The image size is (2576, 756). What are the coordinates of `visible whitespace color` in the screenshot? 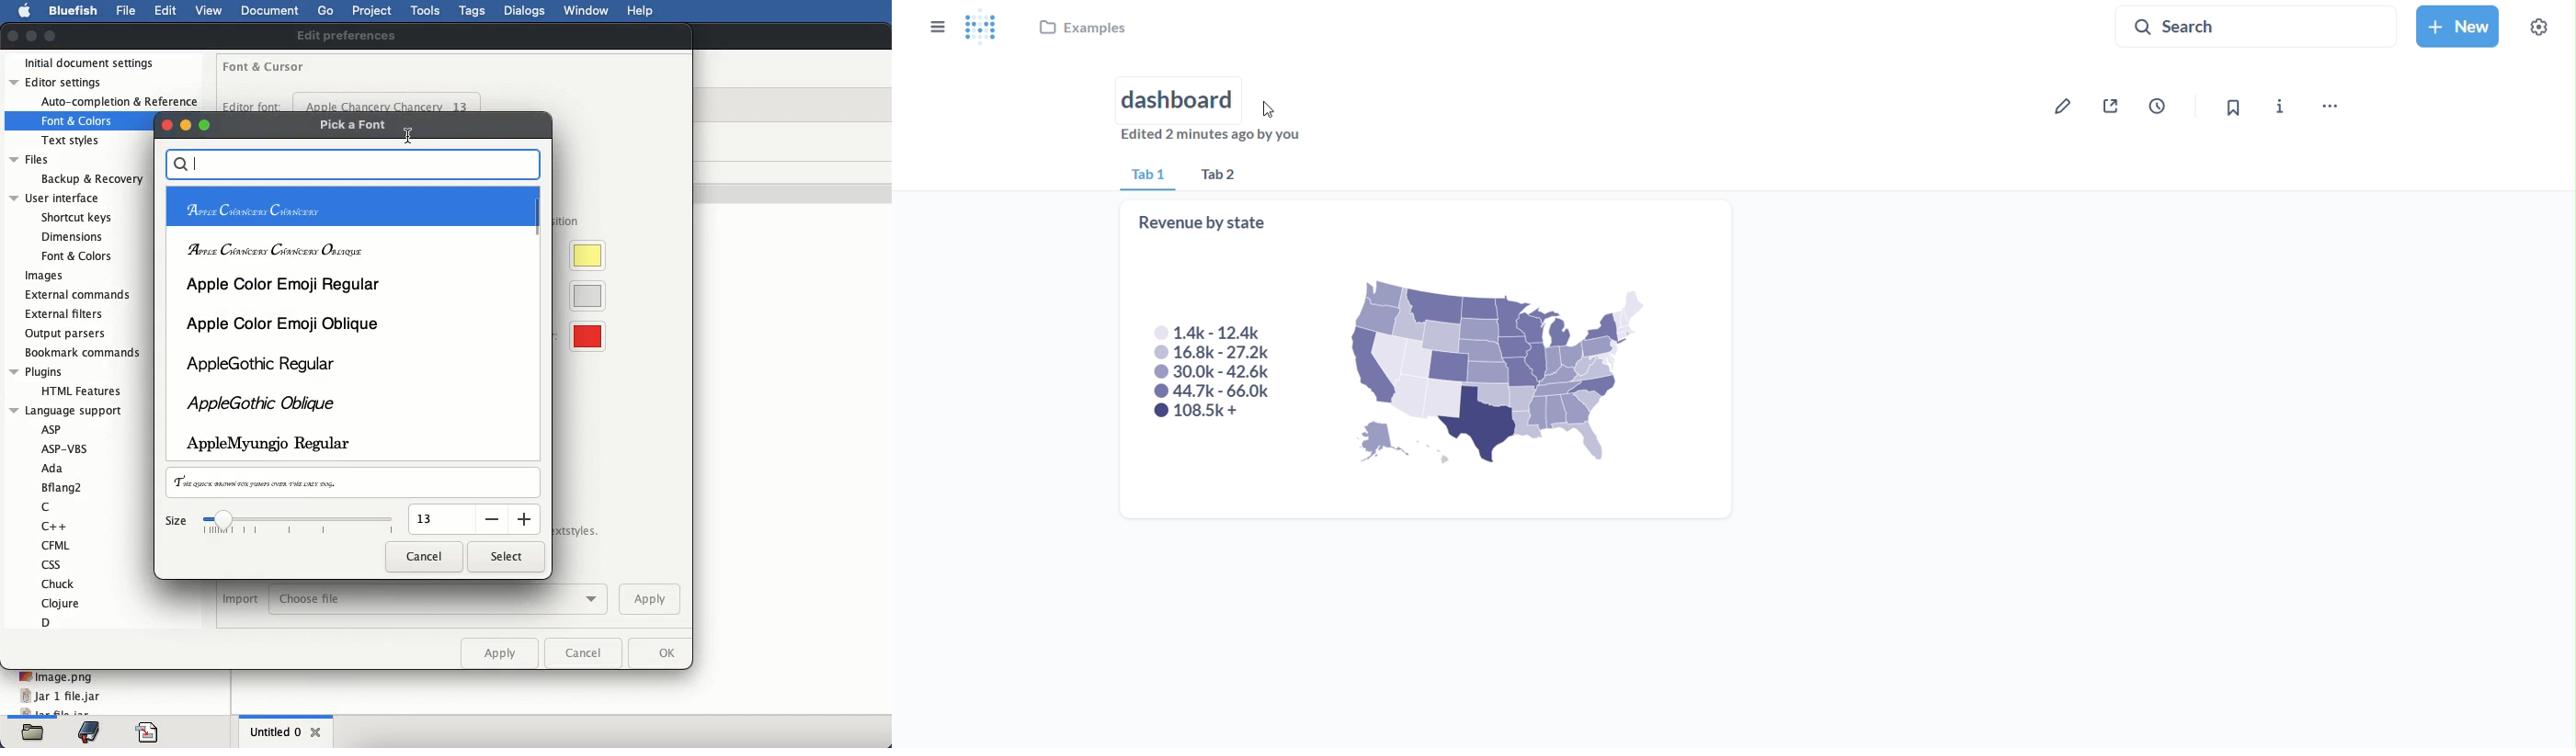 It's located at (589, 335).